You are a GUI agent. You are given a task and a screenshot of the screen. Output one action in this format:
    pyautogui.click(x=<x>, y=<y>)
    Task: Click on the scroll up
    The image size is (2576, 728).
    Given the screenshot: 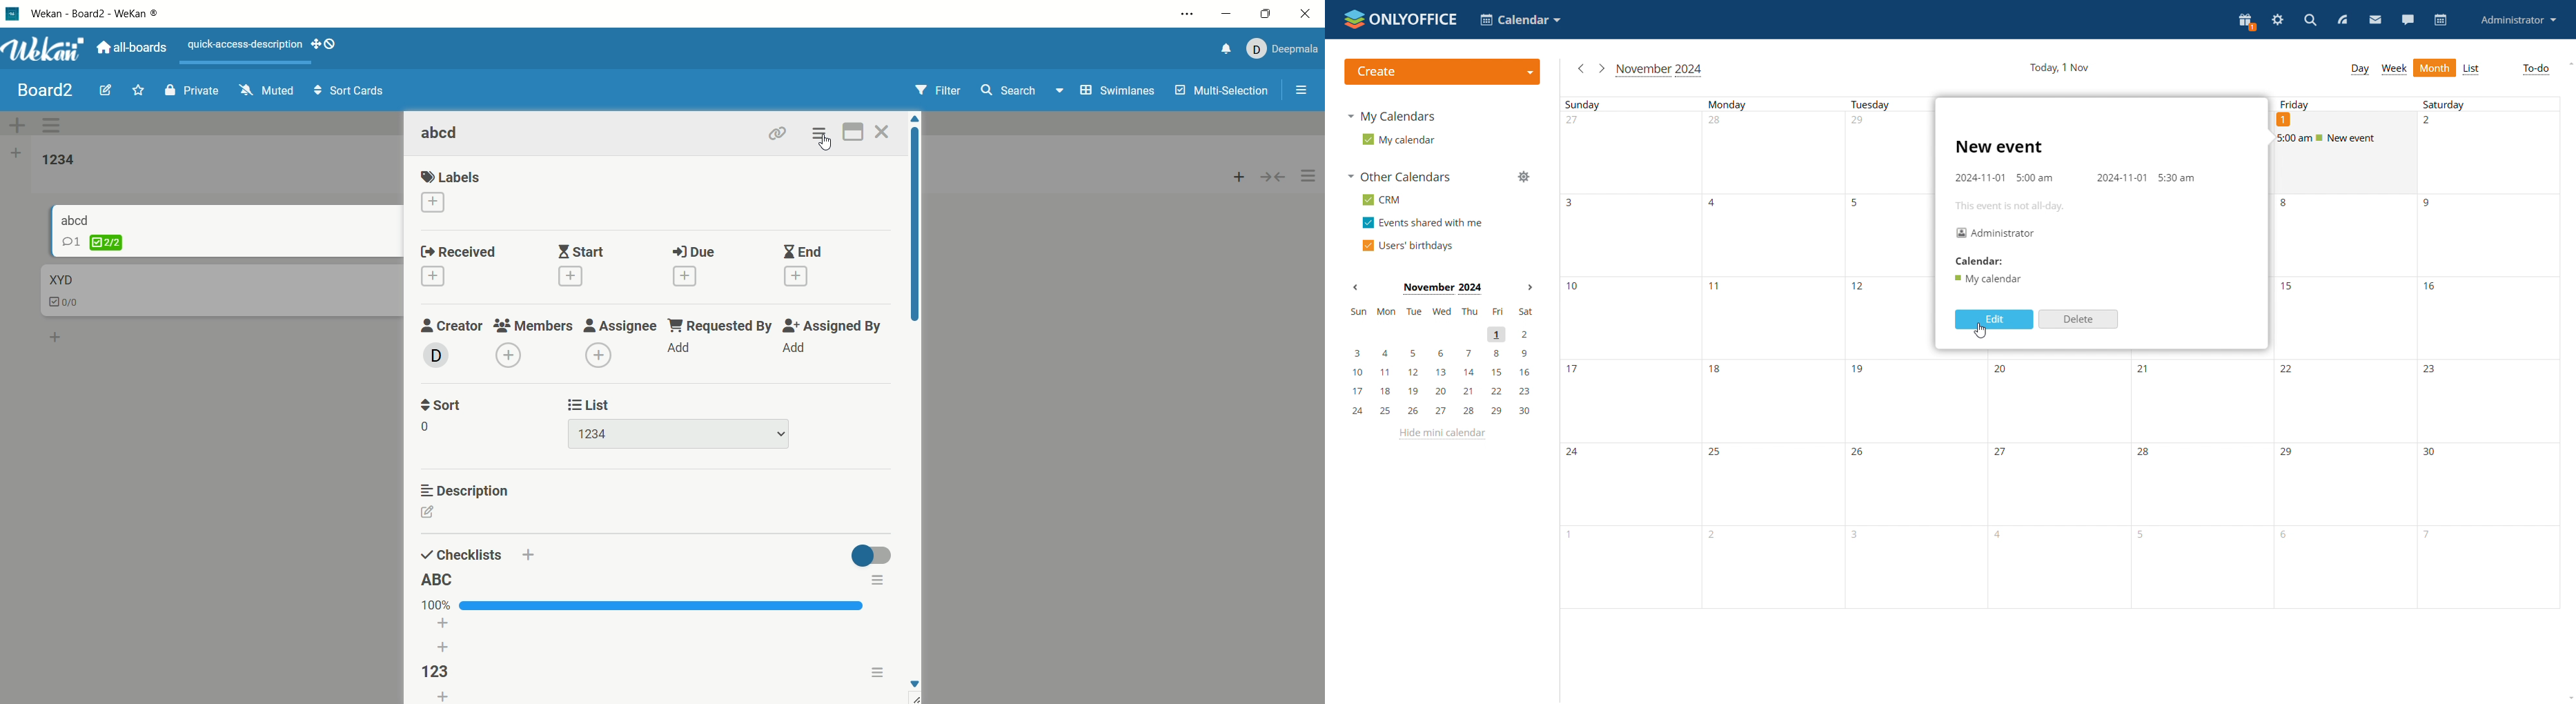 What is the action you would take?
    pyautogui.click(x=2570, y=63)
    